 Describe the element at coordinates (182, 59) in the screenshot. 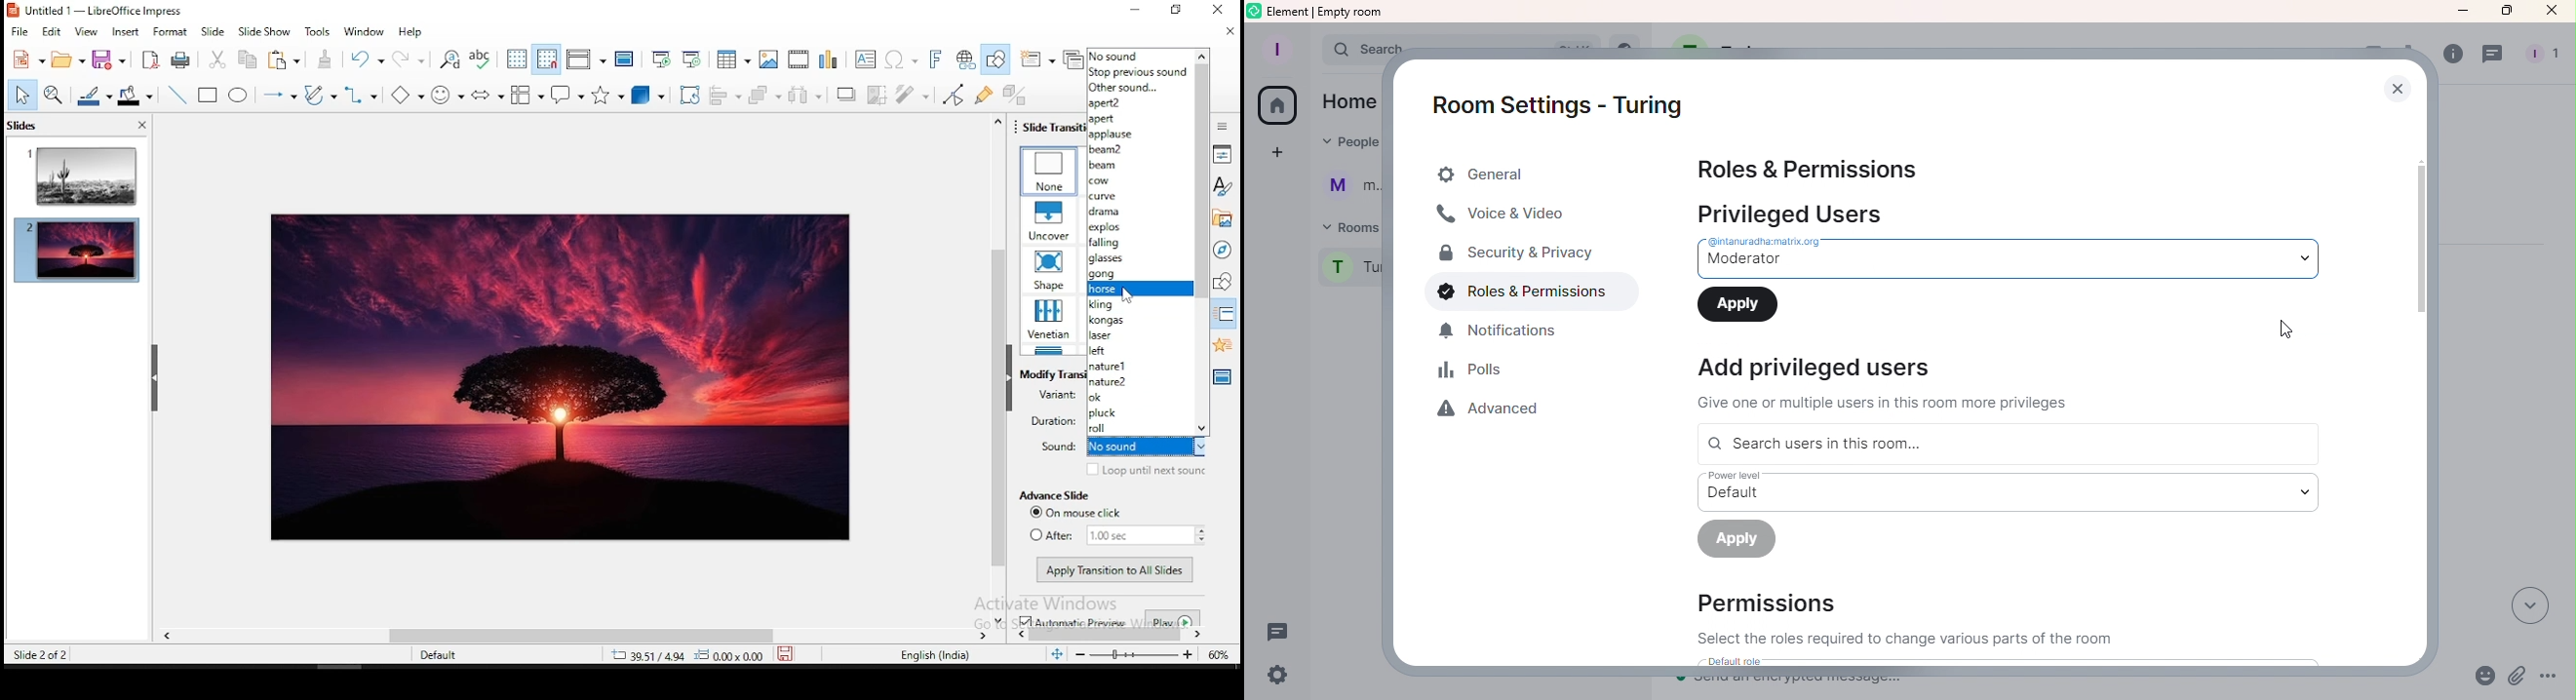

I see `print` at that location.